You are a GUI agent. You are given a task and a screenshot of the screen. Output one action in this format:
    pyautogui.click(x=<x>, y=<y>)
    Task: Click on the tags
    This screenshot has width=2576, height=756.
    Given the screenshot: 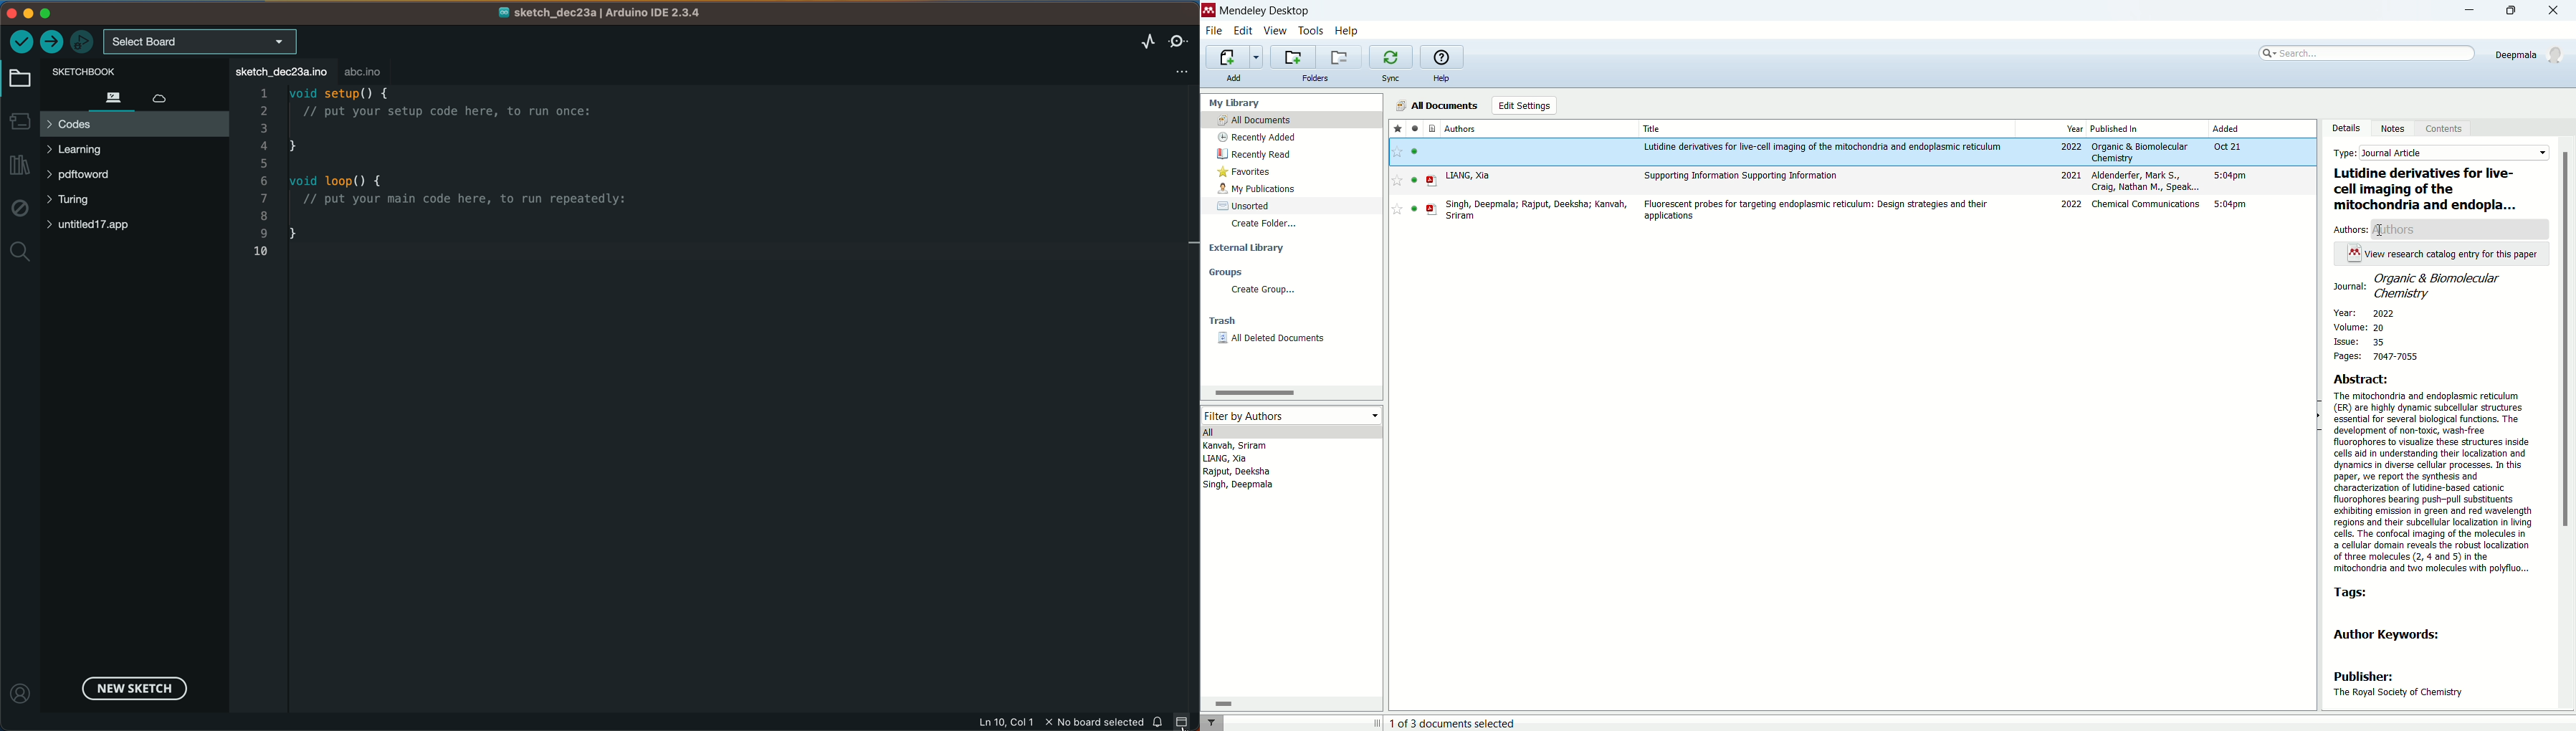 What is the action you would take?
    pyautogui.click(x=2352, y=593)
    